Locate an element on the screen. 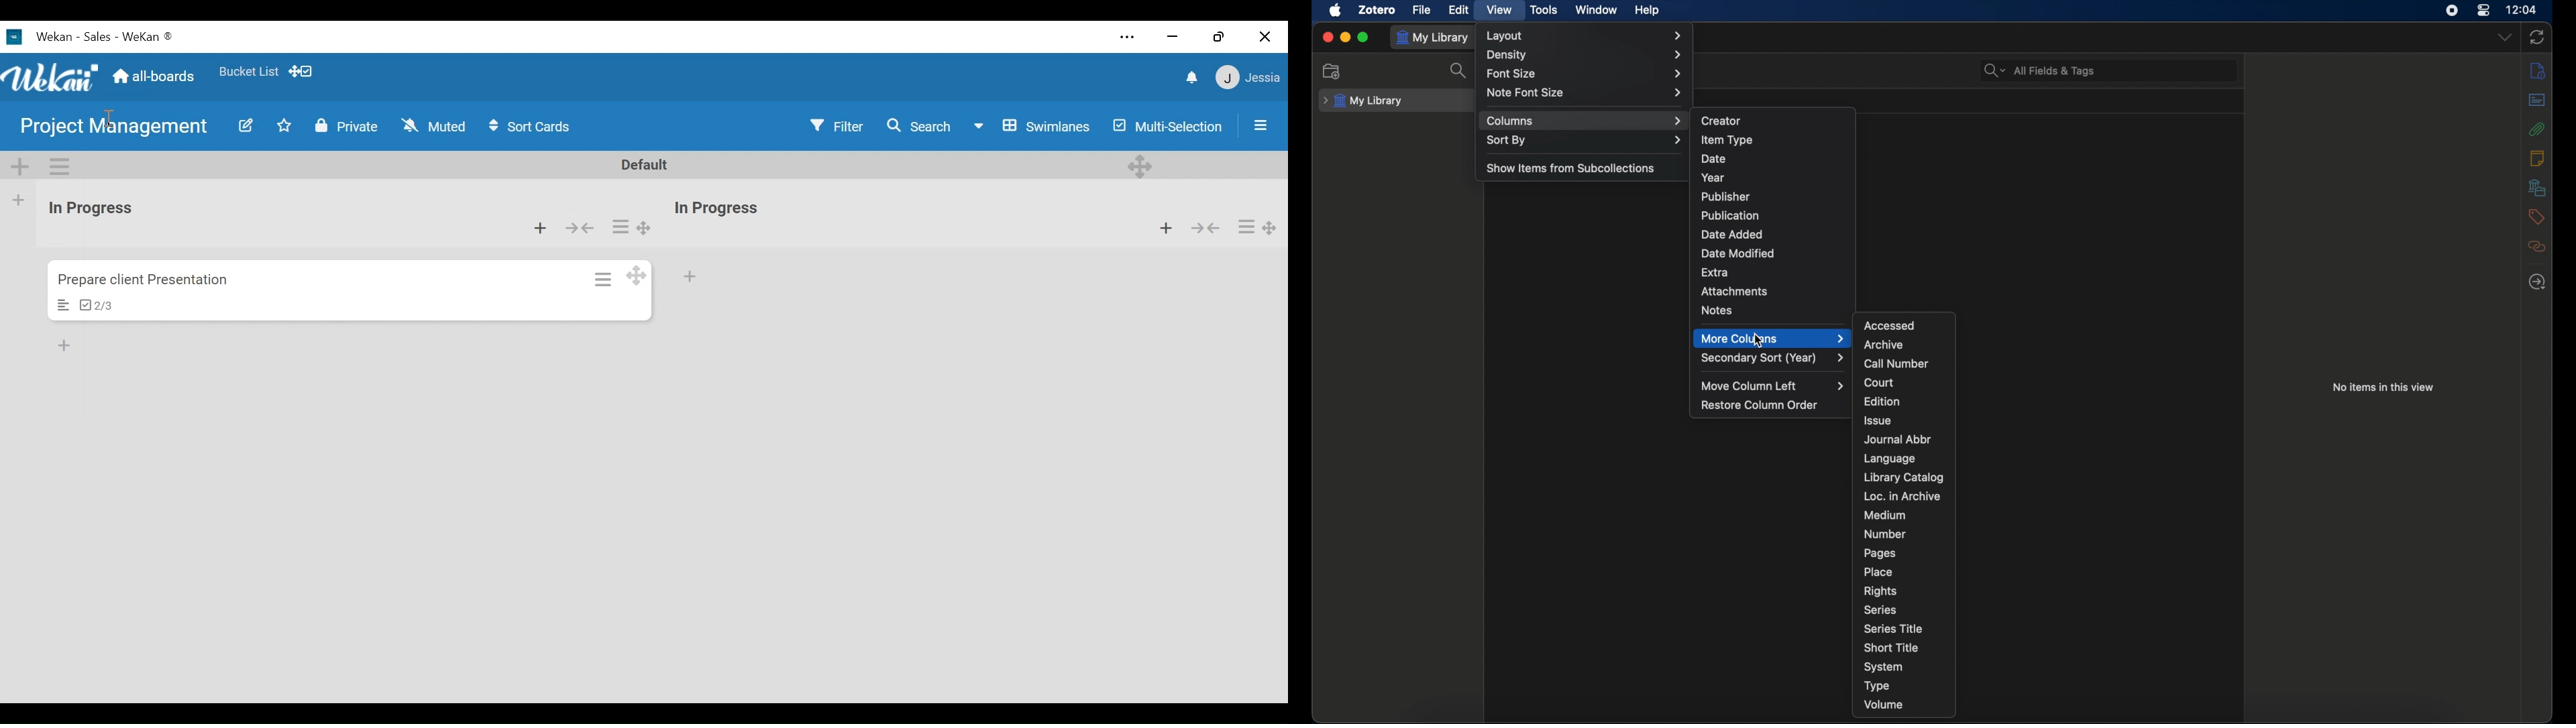  help is located at coordinates (1647, 10).